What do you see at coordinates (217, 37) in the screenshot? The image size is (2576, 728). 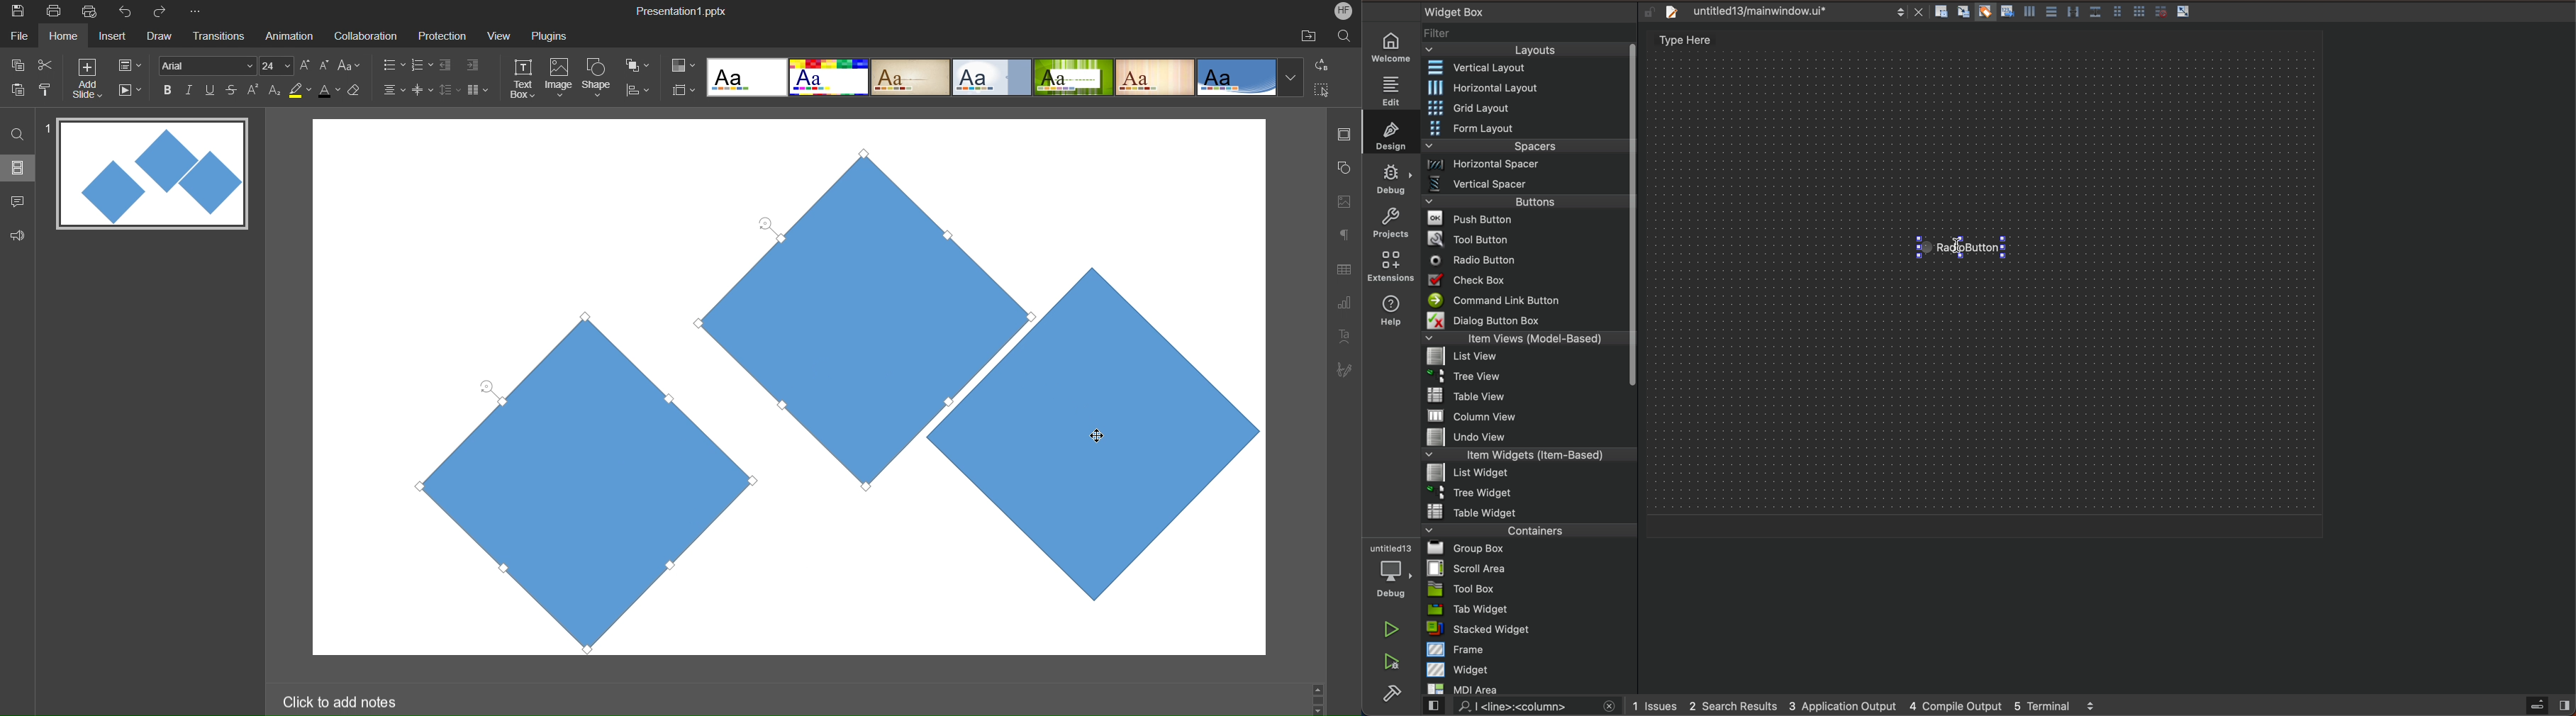 I see `Transitions` at bounding box center [217, 37].